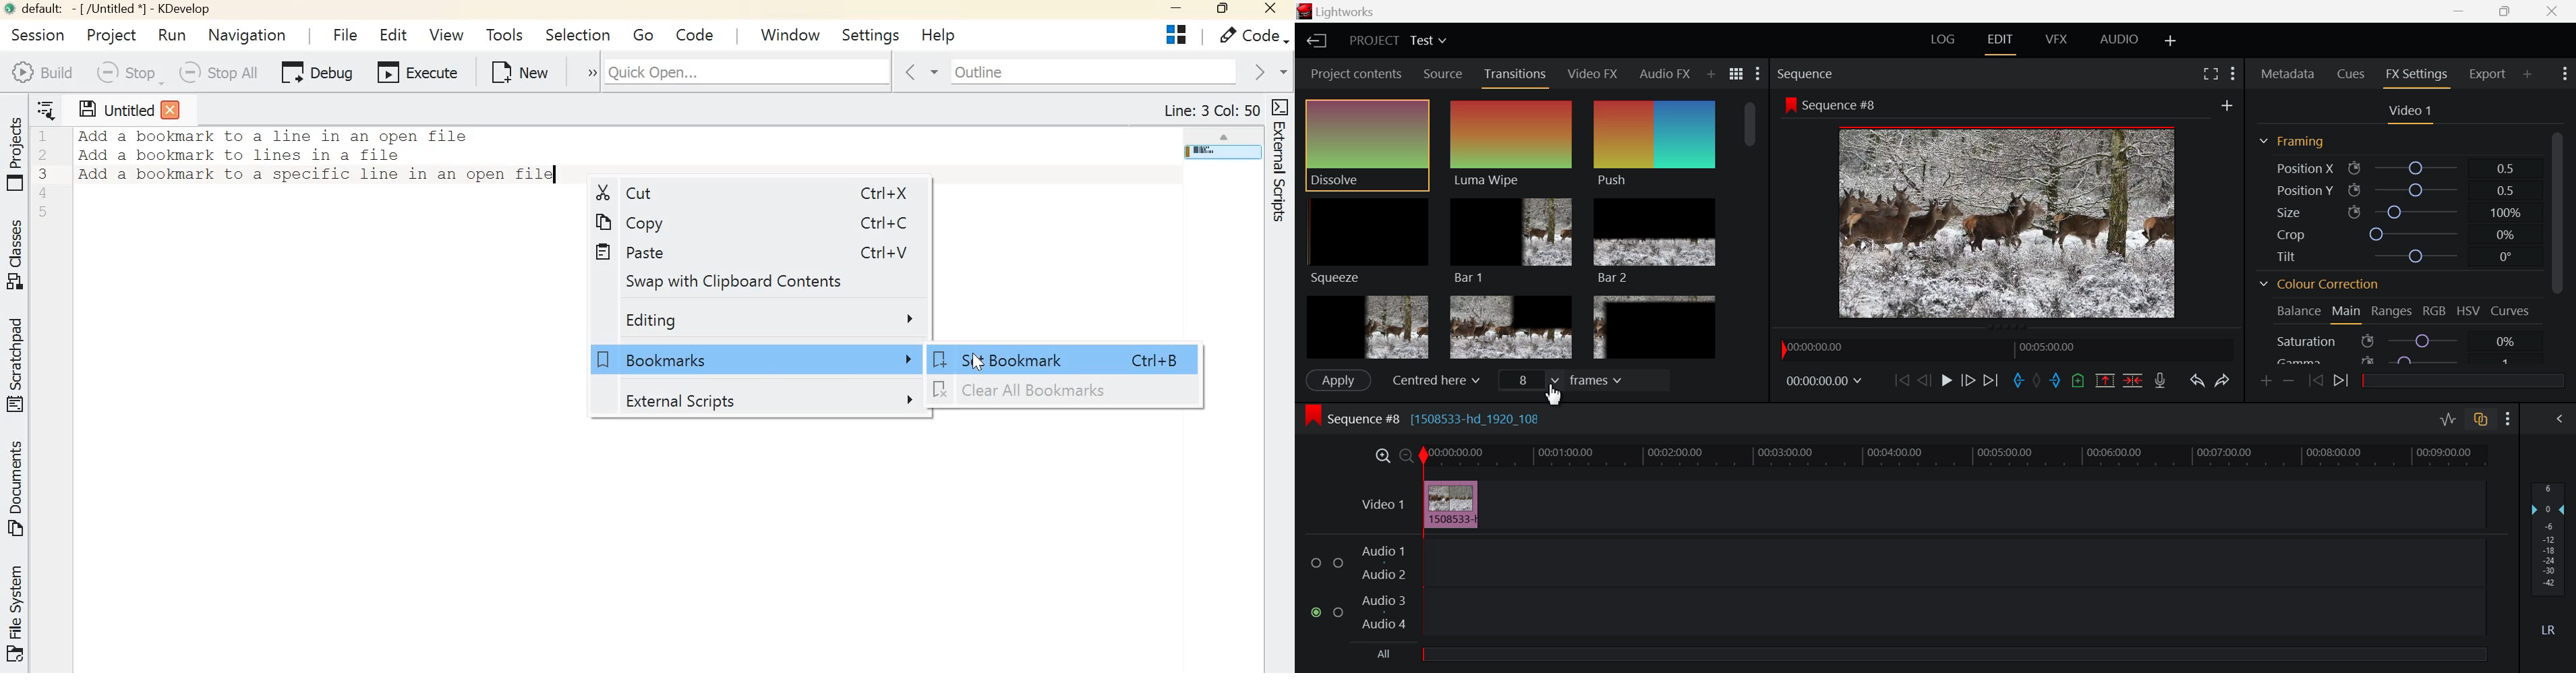 The image size is (2576, 700). I want to click on Metadata, so click(2288, 72).